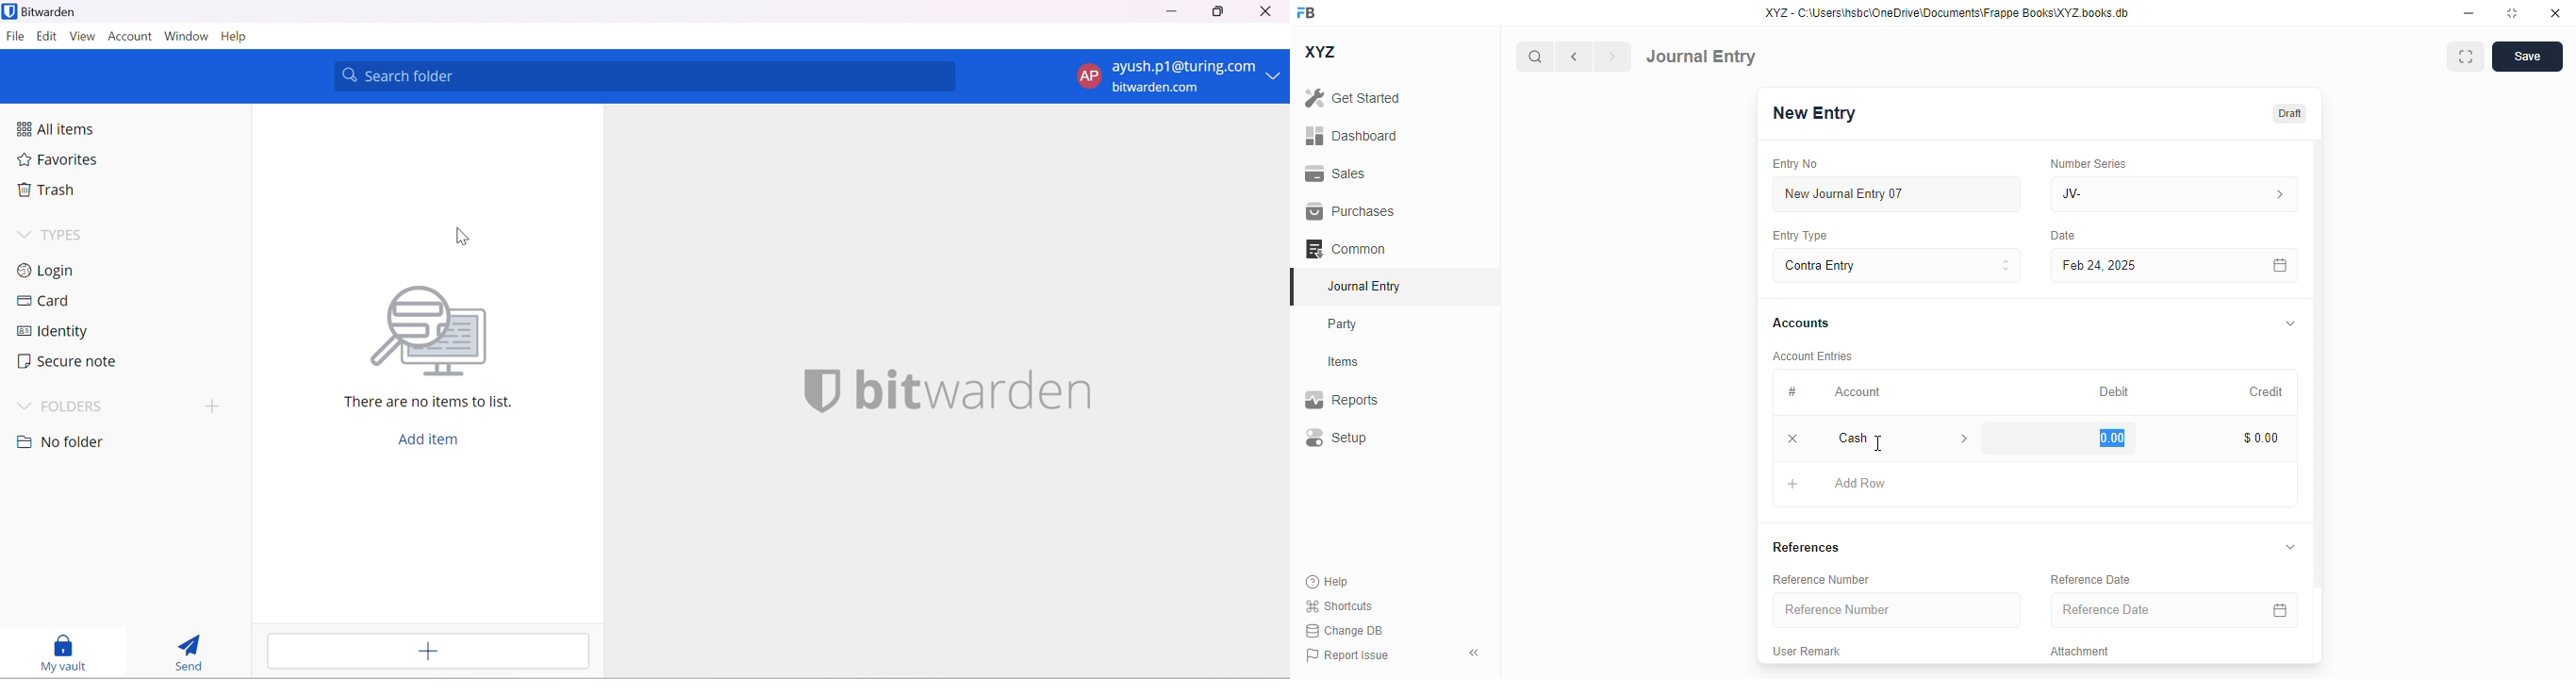 The height and width of the screenshot is (700, 2576). Describe the element at coordinates (1353, 98) in the screenshot. I see `get started` at that location.